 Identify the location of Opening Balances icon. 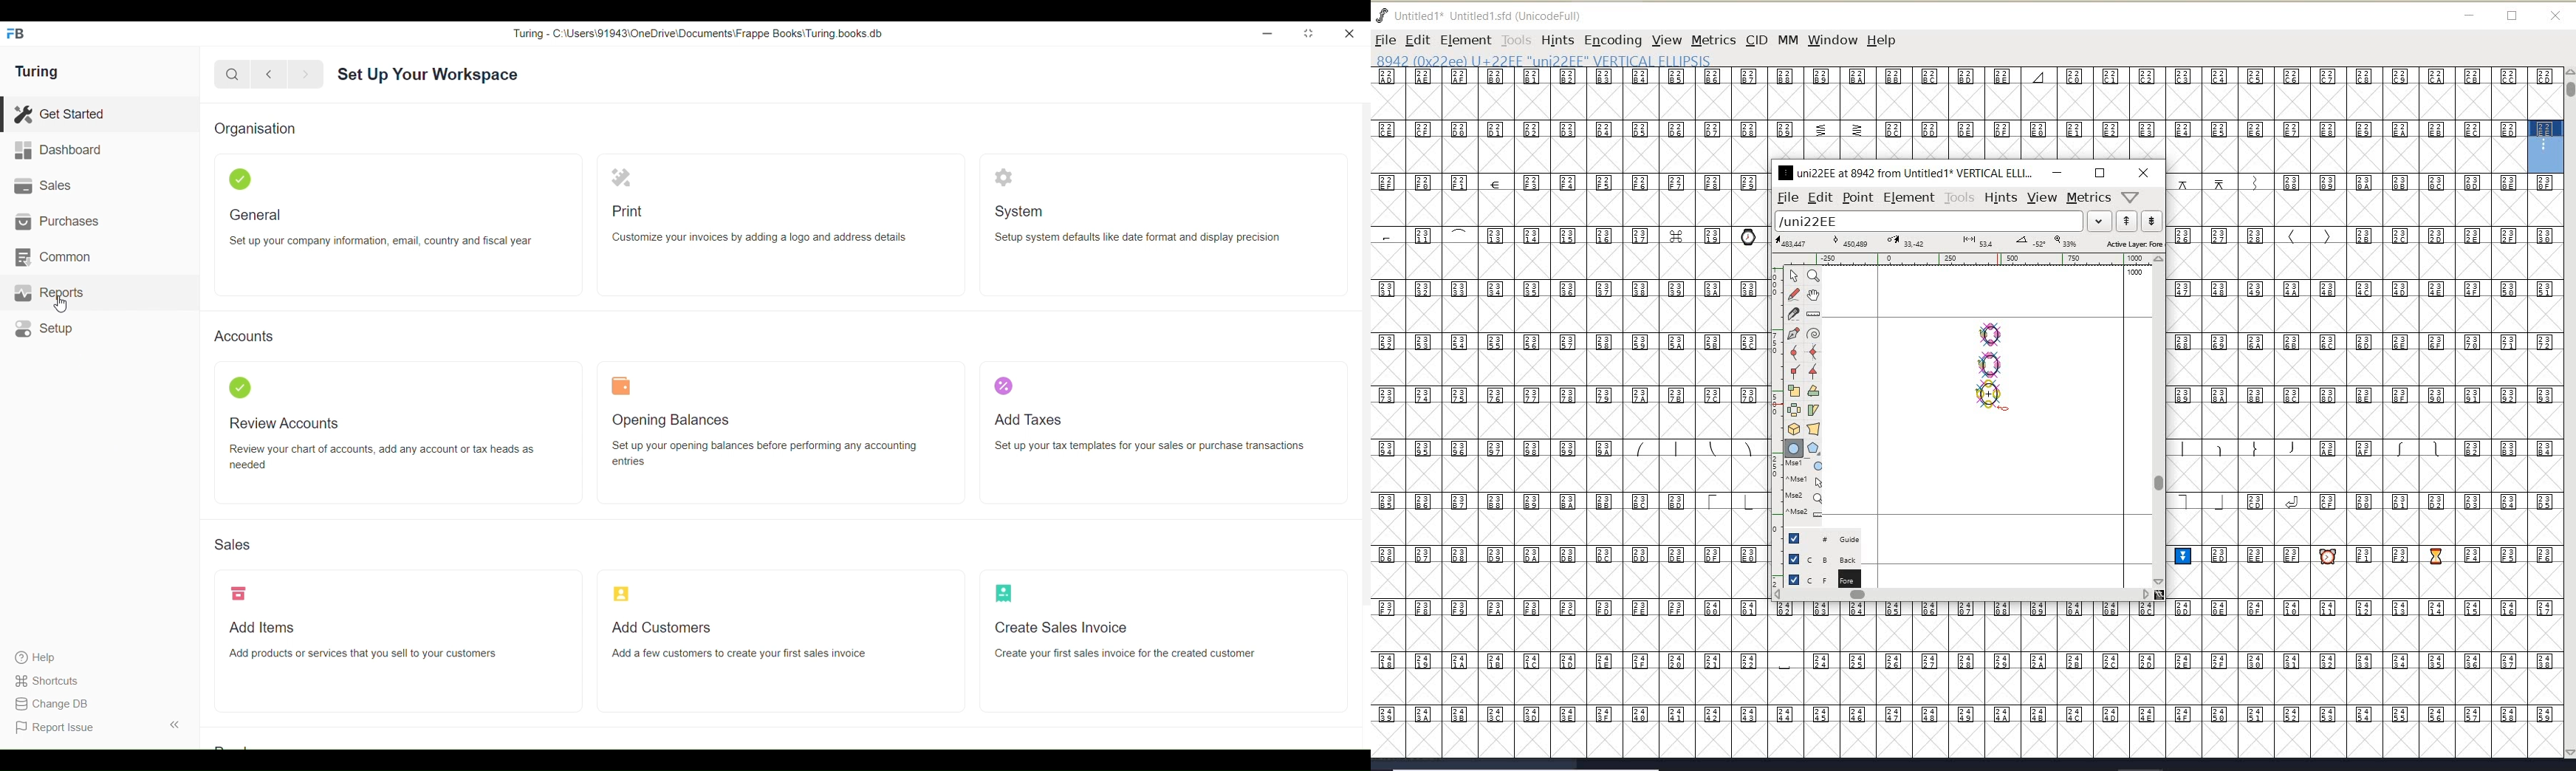
(621, 386).